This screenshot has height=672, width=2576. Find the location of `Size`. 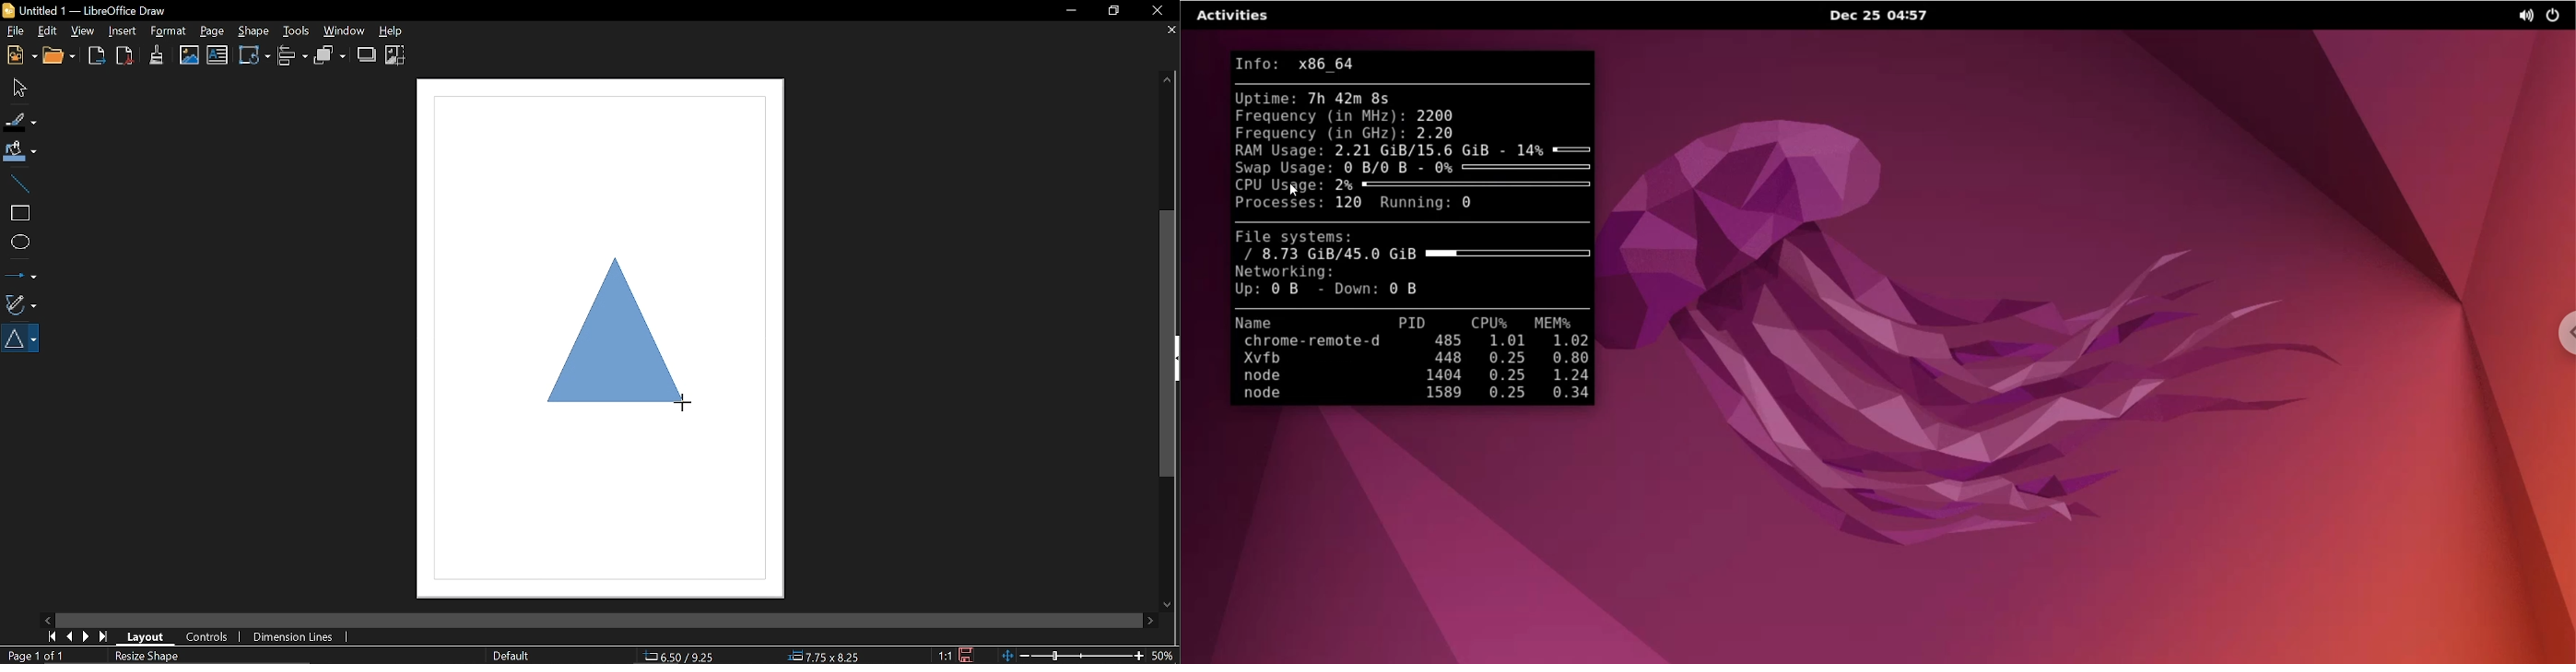

Size is located at coordinates (825, 657).